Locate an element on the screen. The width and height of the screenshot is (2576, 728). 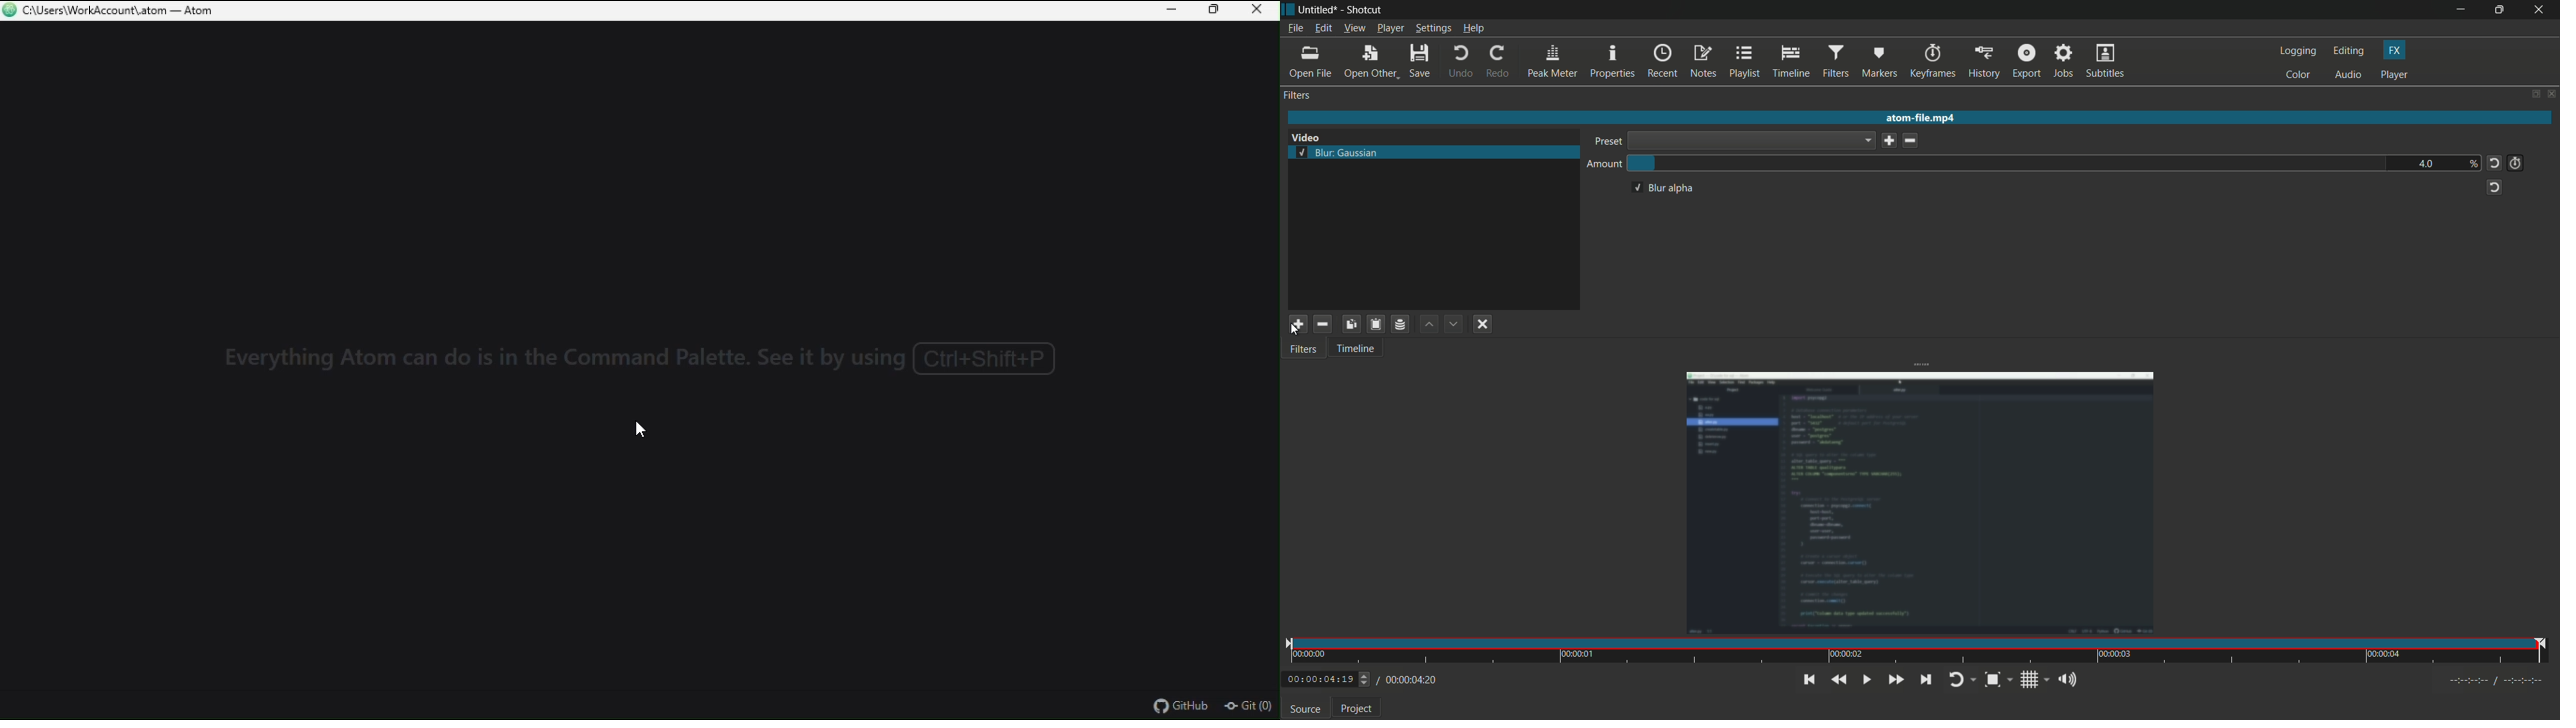
show the volume control is located at coordinates (2067, 680).